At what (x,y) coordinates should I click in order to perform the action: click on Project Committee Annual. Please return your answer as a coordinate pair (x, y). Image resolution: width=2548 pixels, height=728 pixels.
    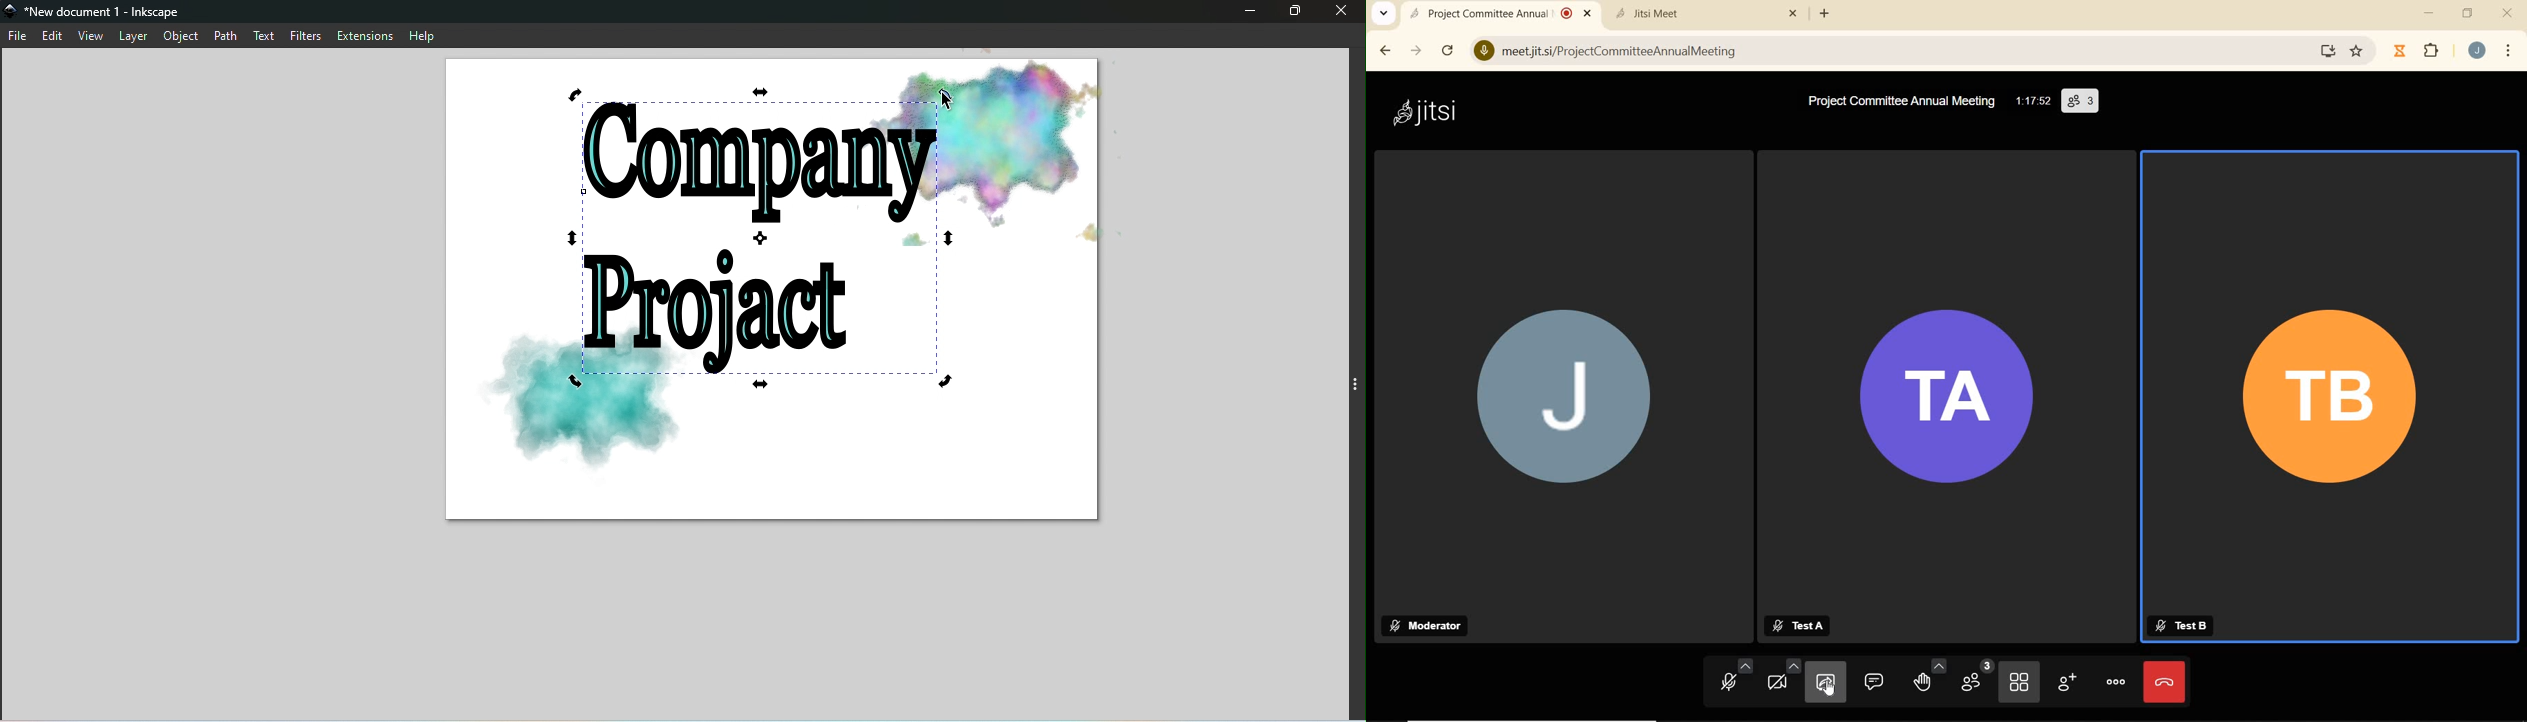
    Looking at the image, I should click on (1498, 13).